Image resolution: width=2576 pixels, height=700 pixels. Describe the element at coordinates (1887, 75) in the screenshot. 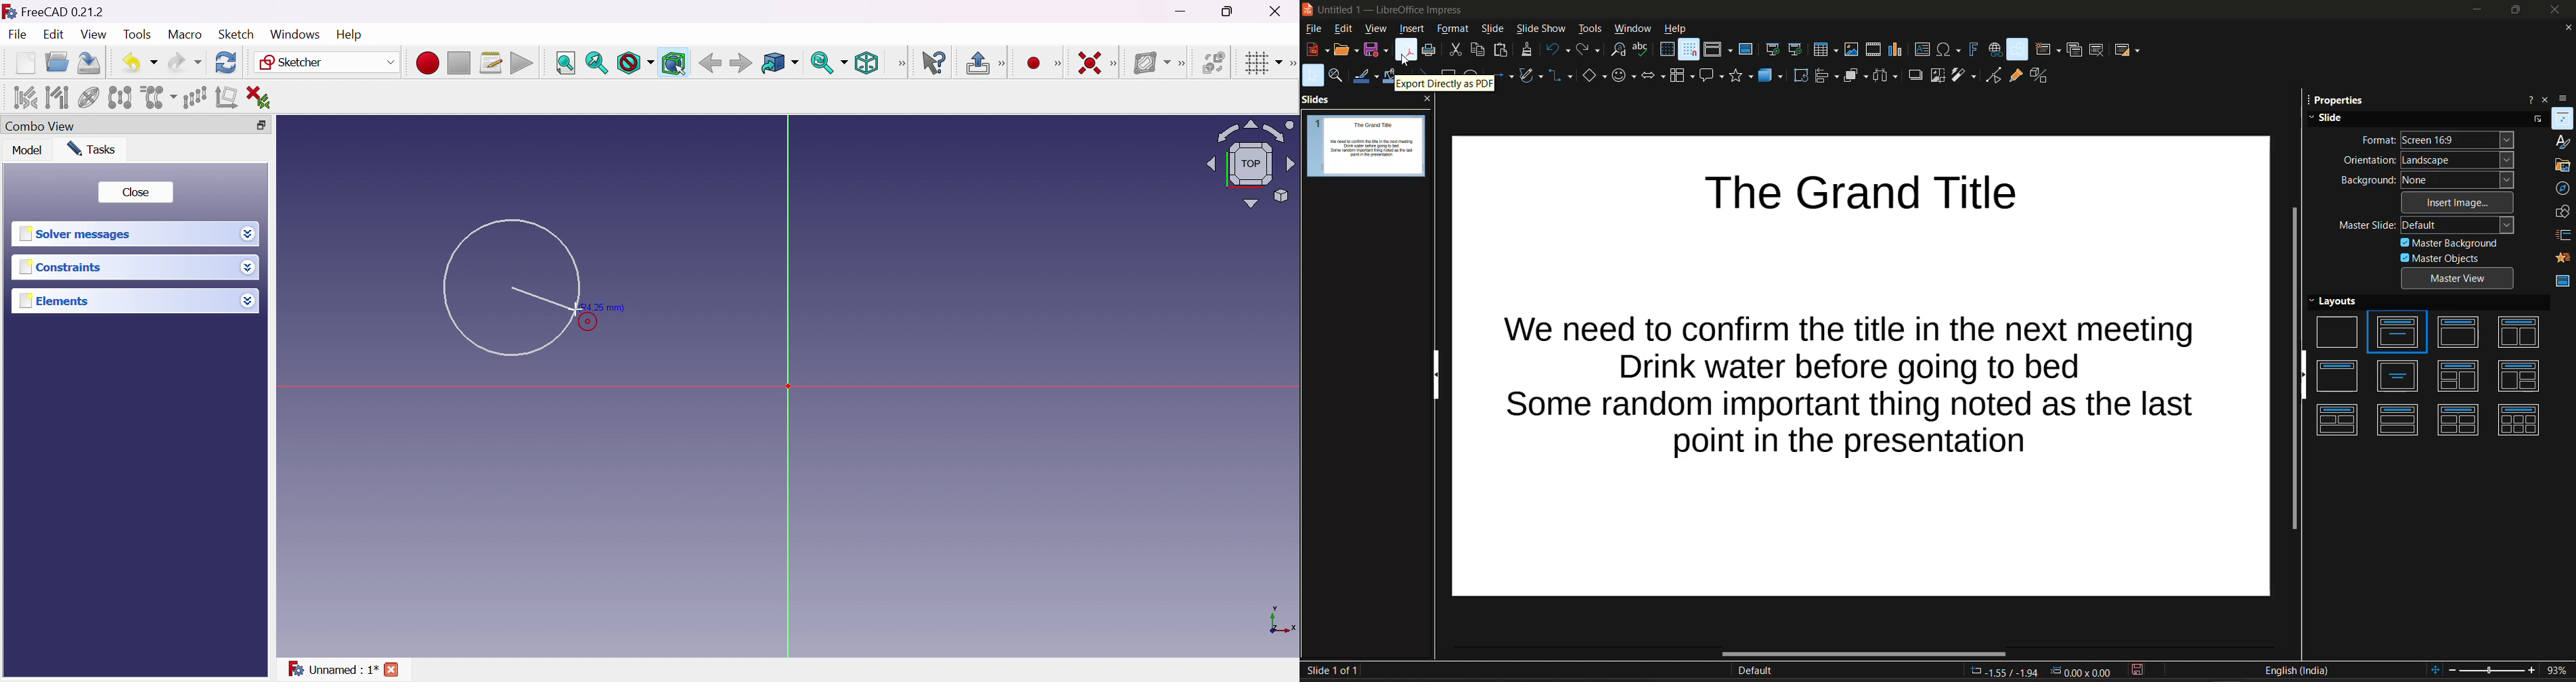

I see `distribute` at that location.